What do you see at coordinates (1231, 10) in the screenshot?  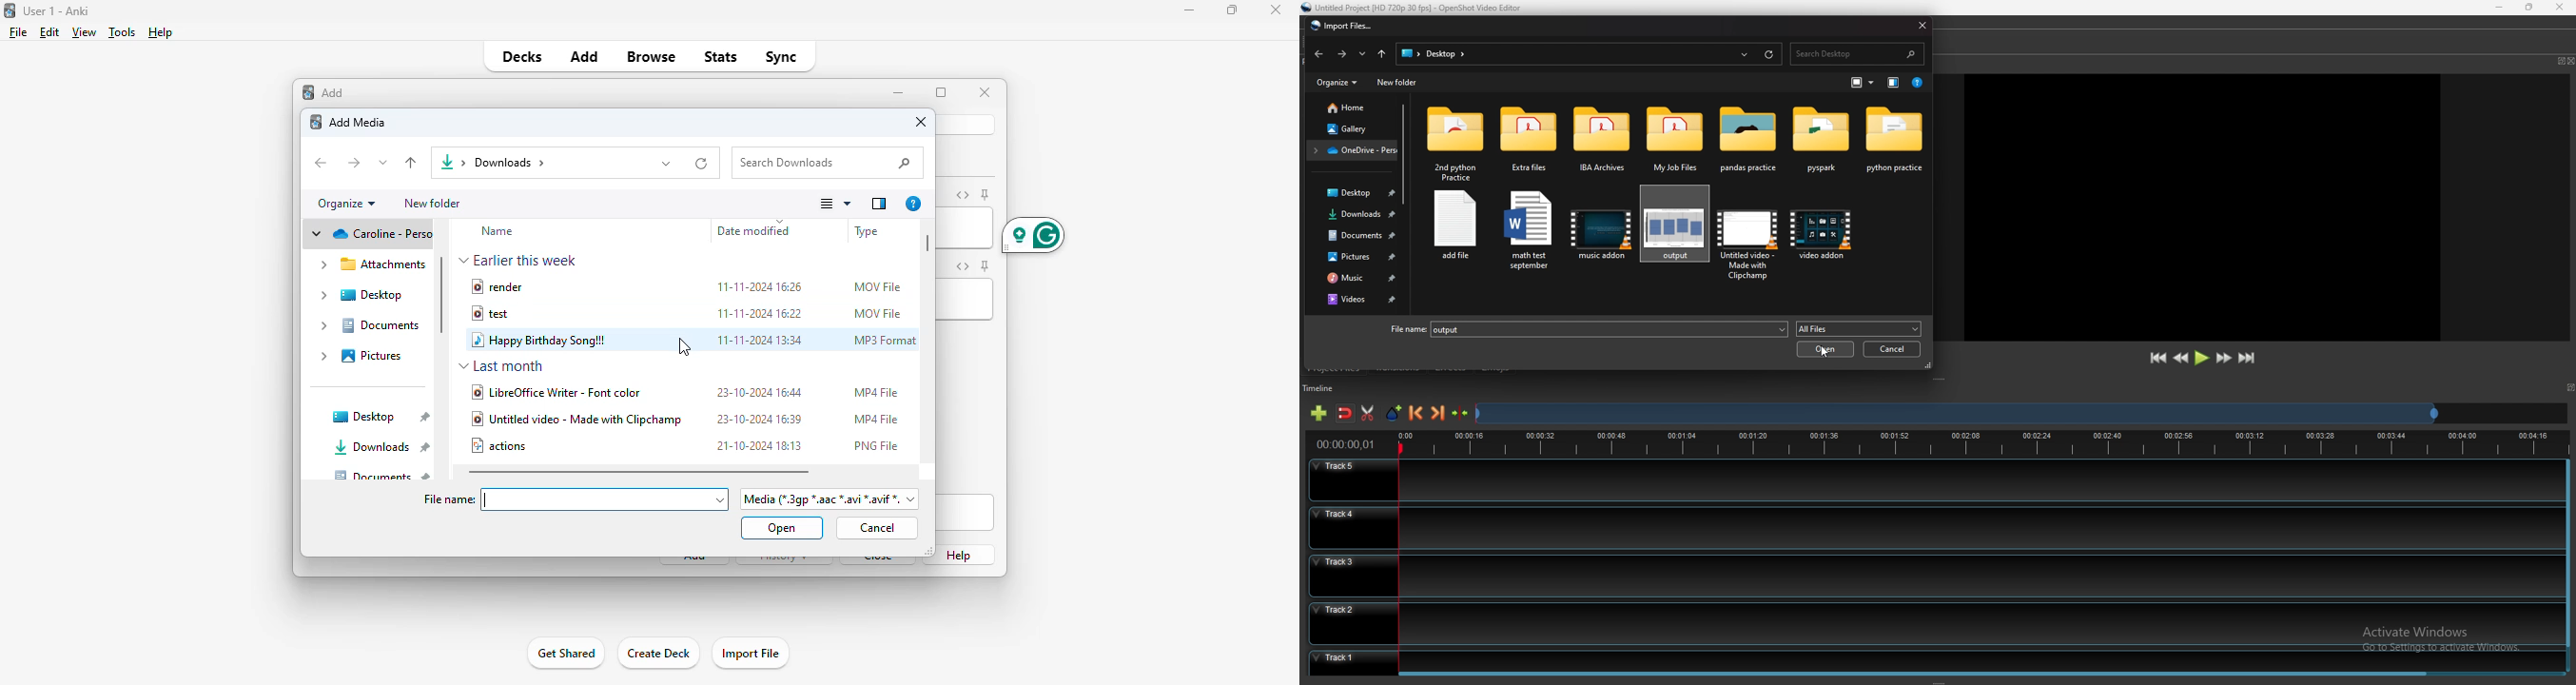 I see `maximize` at bounding box center [1231, 10].